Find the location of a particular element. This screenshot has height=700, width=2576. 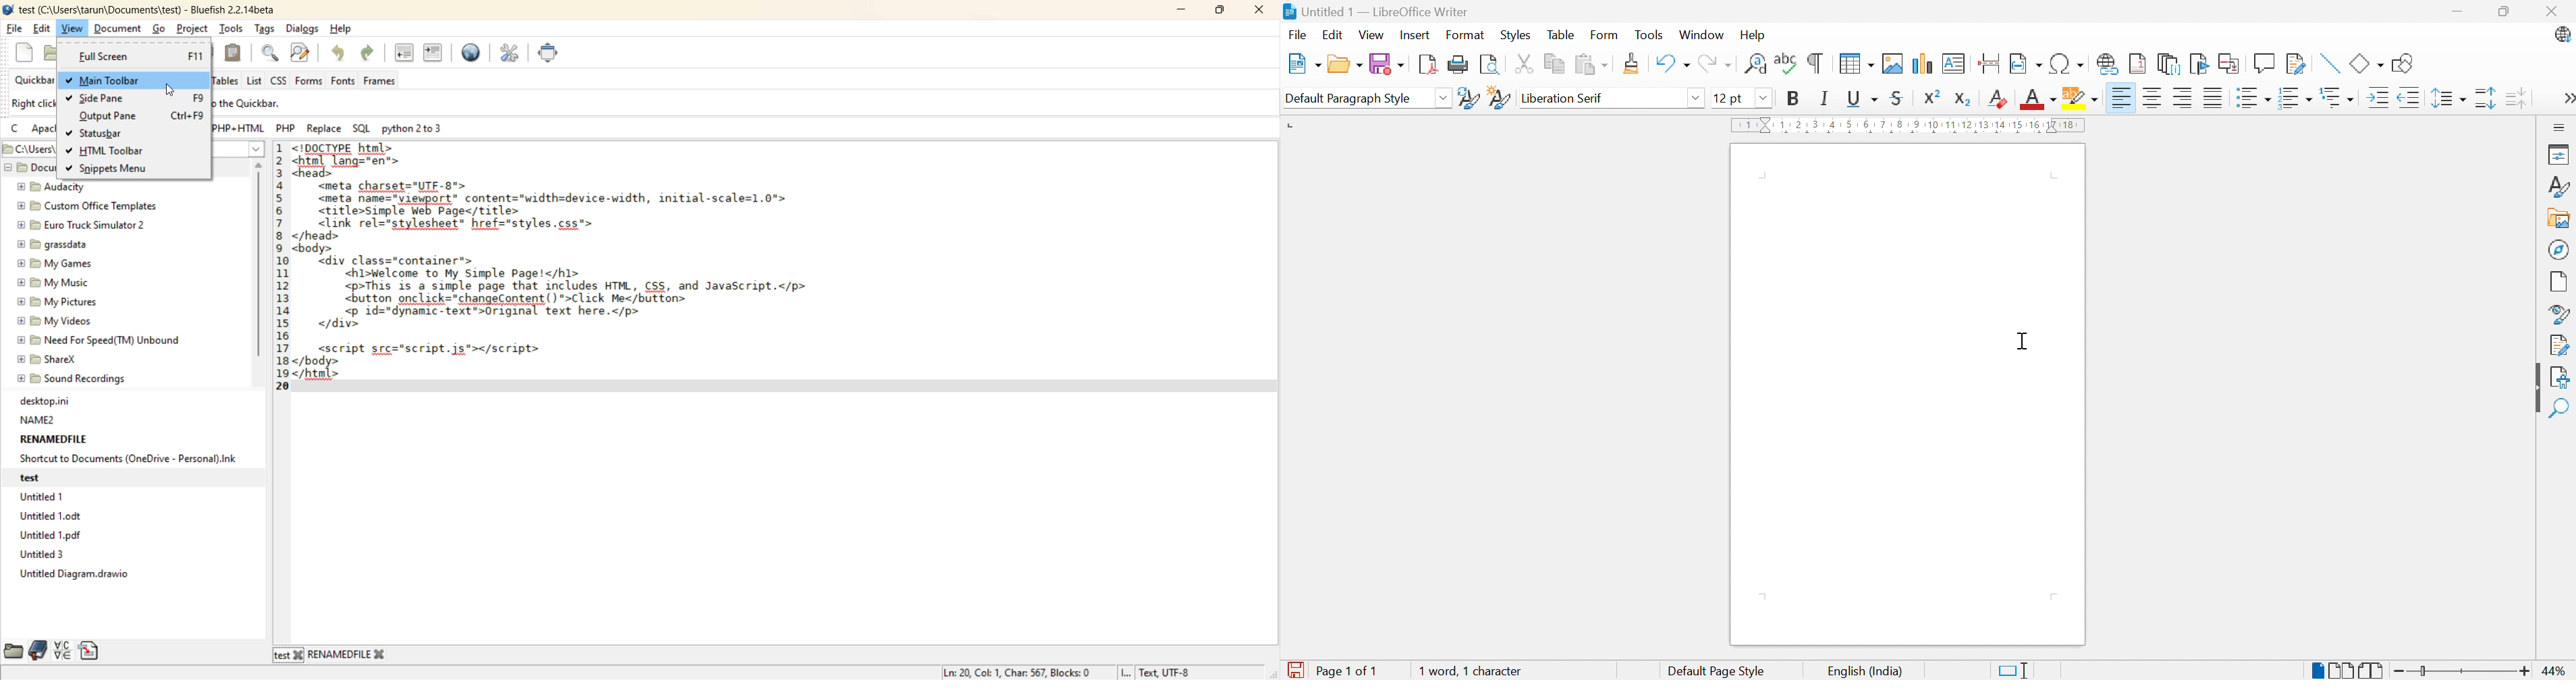

Sidebar settings is located at coordinates (2560, 126).